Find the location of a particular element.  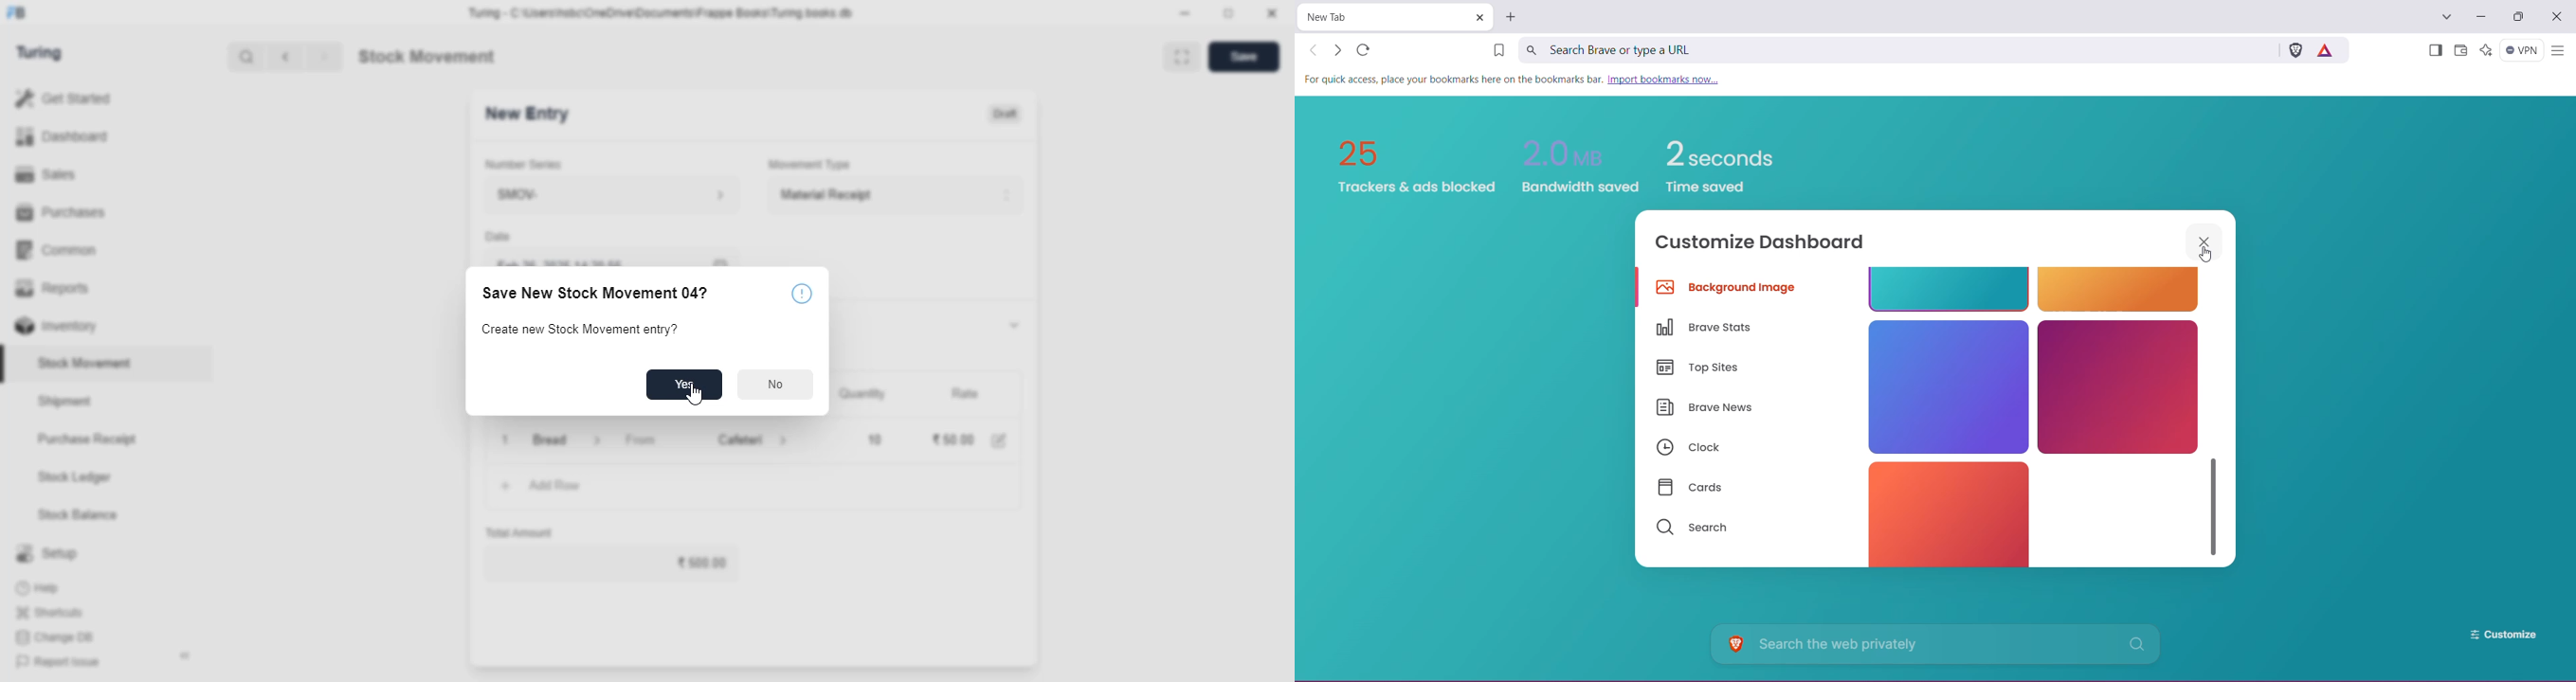

save is located at coordinates (1244, 57).